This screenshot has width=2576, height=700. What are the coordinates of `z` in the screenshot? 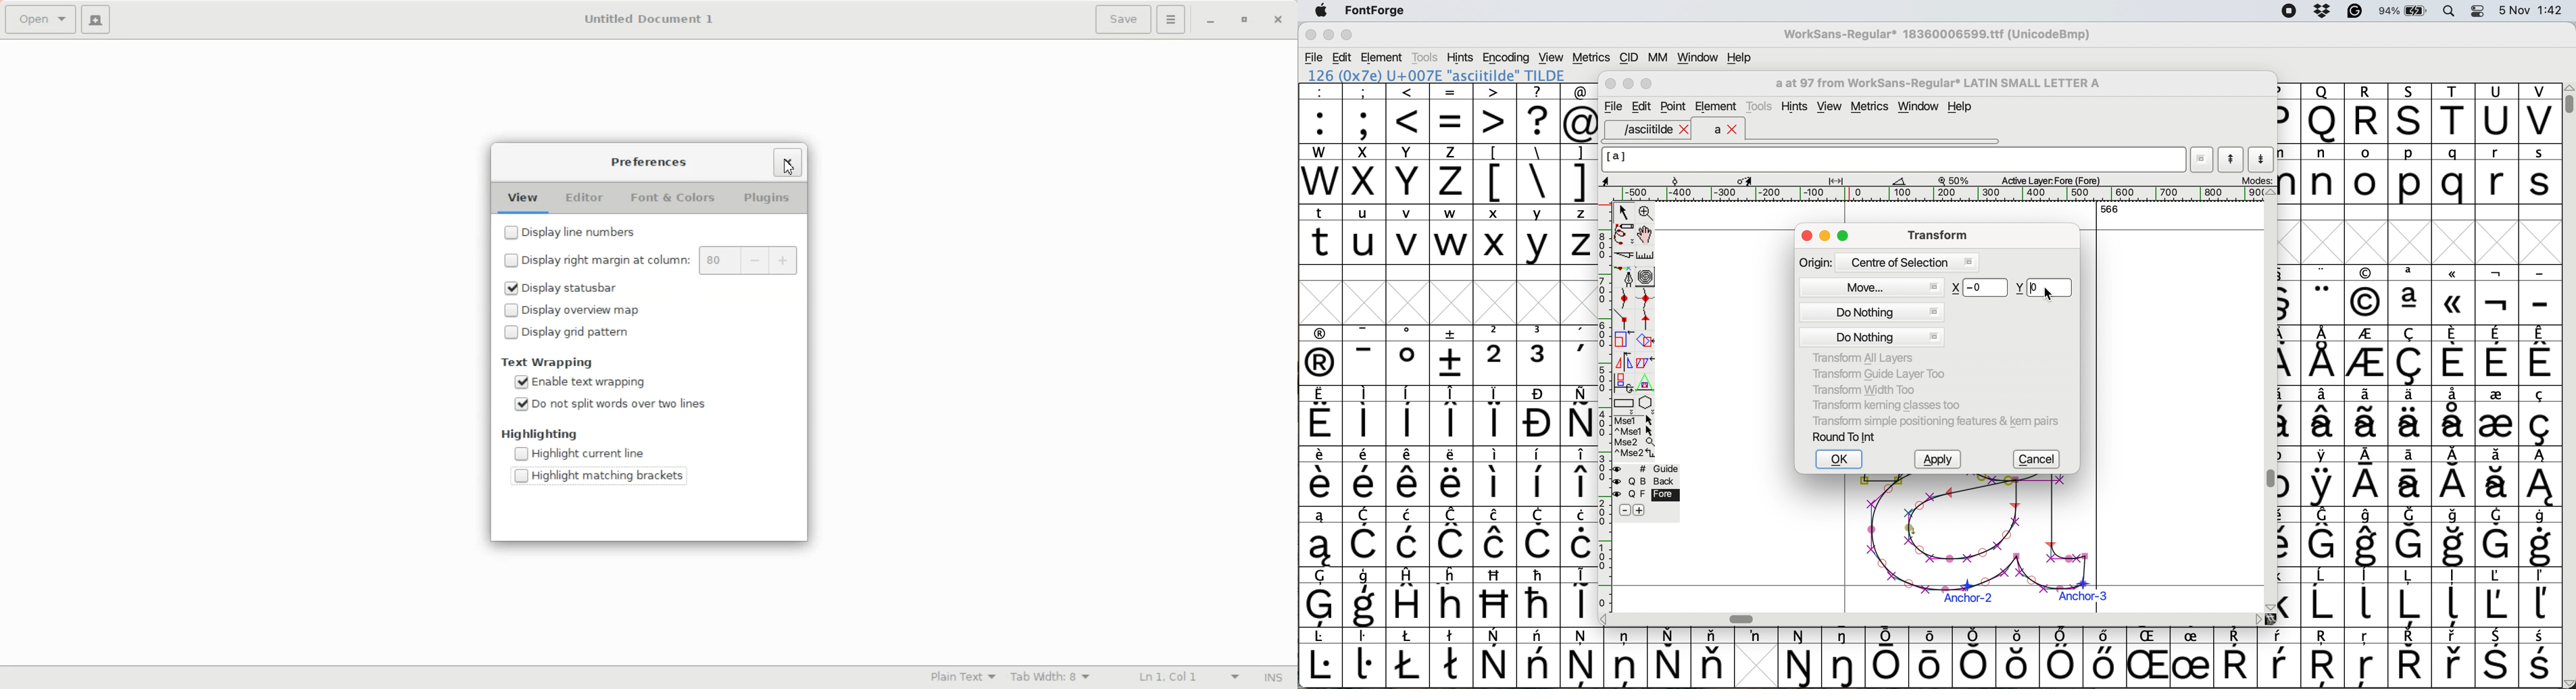 It's located at (1579, 234).